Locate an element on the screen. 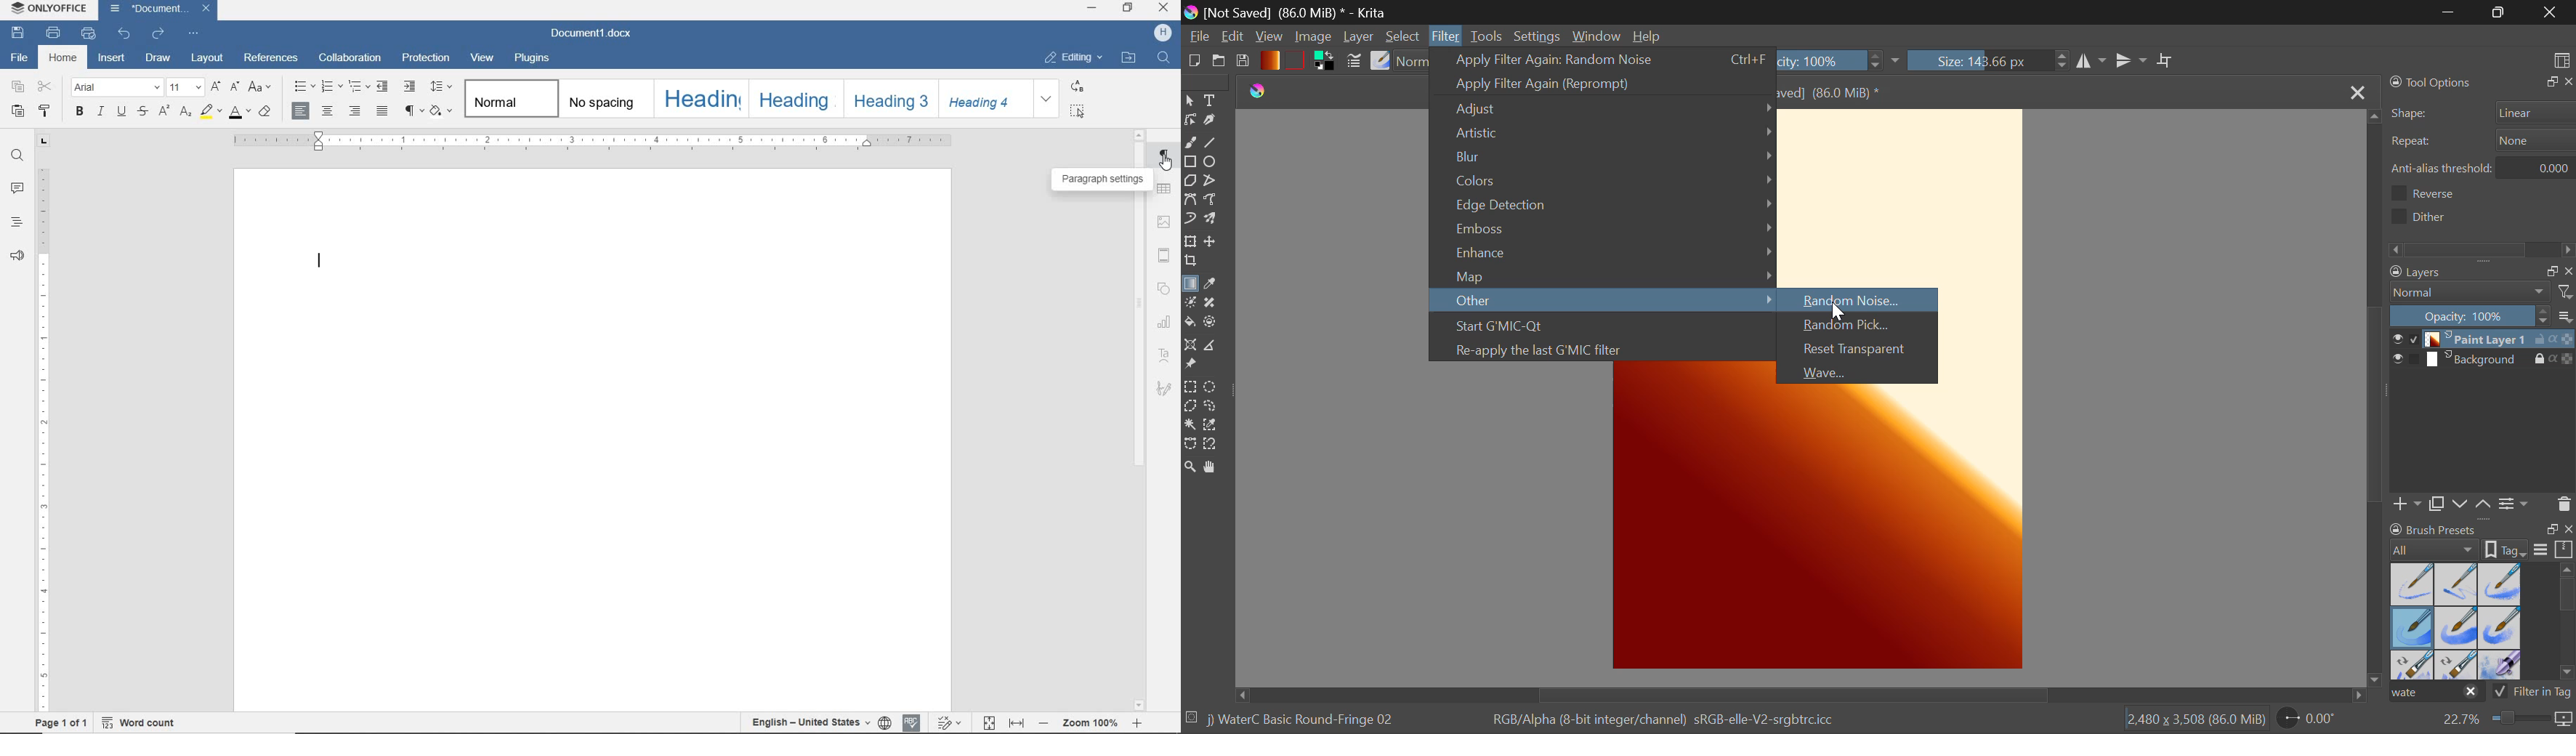  feedback & support is located at coordinates (15, 255).